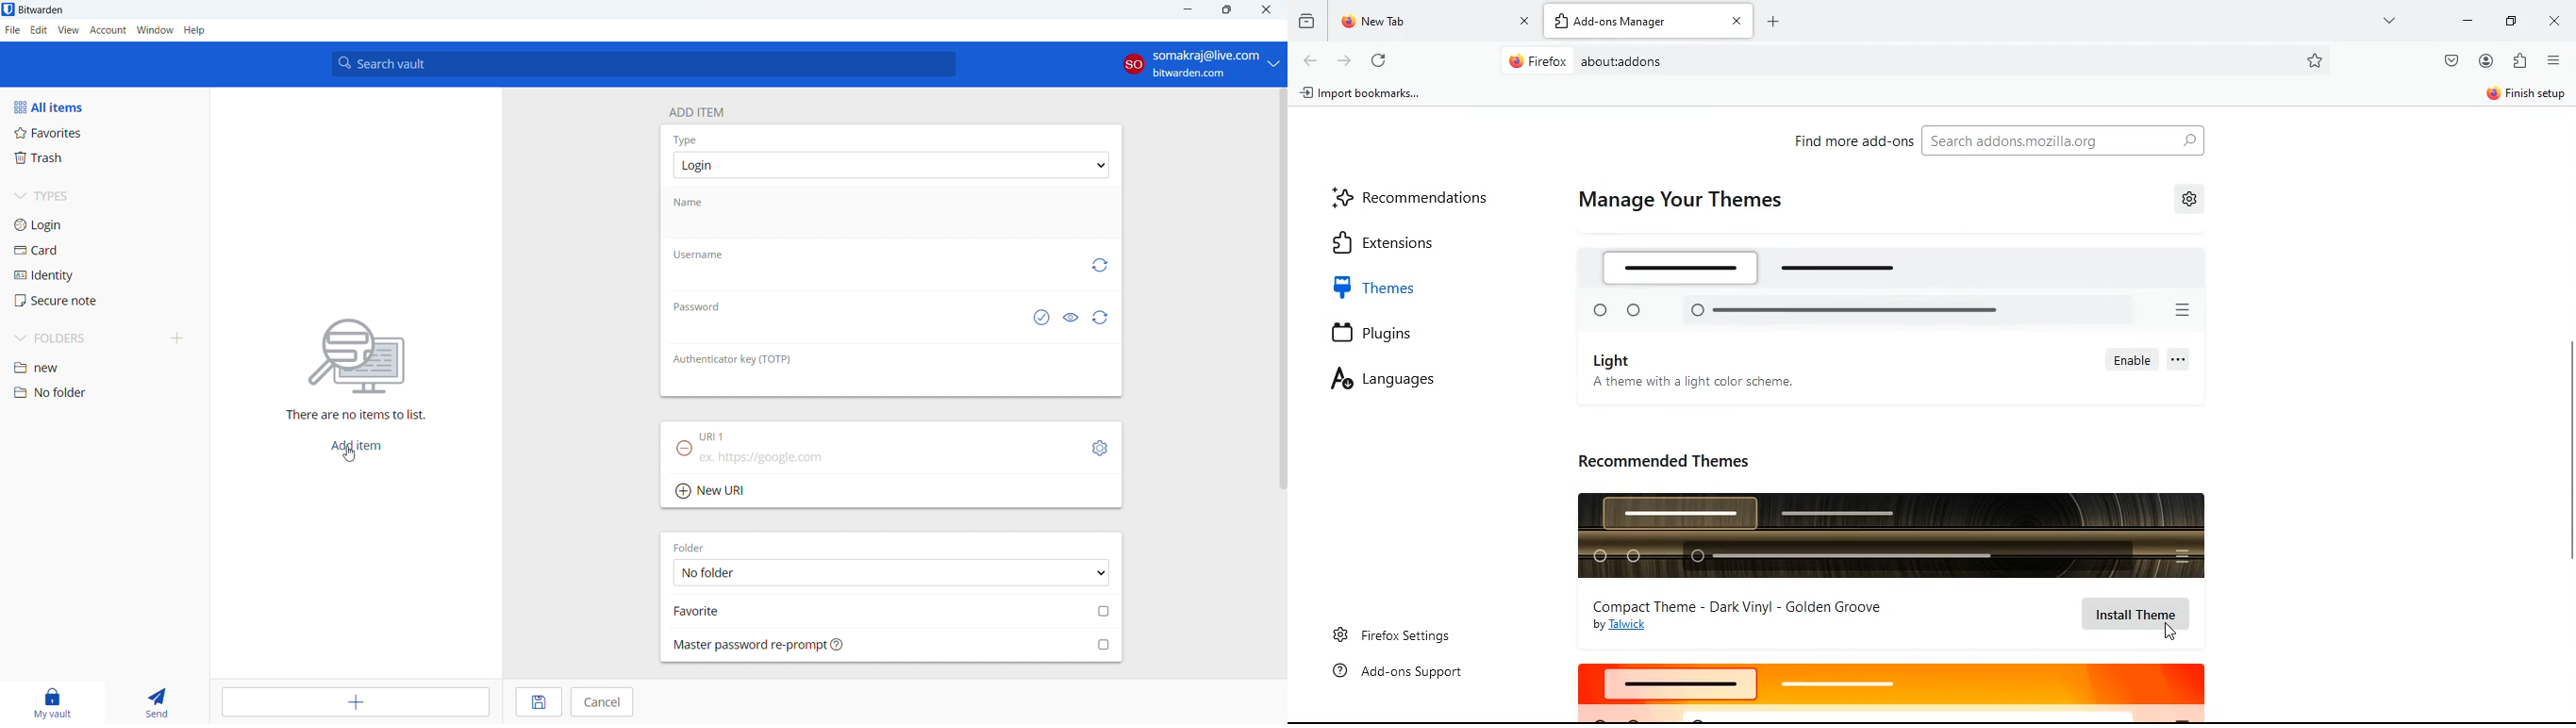 The width and height of the screenshot is (2576, 728). Describe the element at coordinates (41, 10) in the screenshot. I see `title` at that location.